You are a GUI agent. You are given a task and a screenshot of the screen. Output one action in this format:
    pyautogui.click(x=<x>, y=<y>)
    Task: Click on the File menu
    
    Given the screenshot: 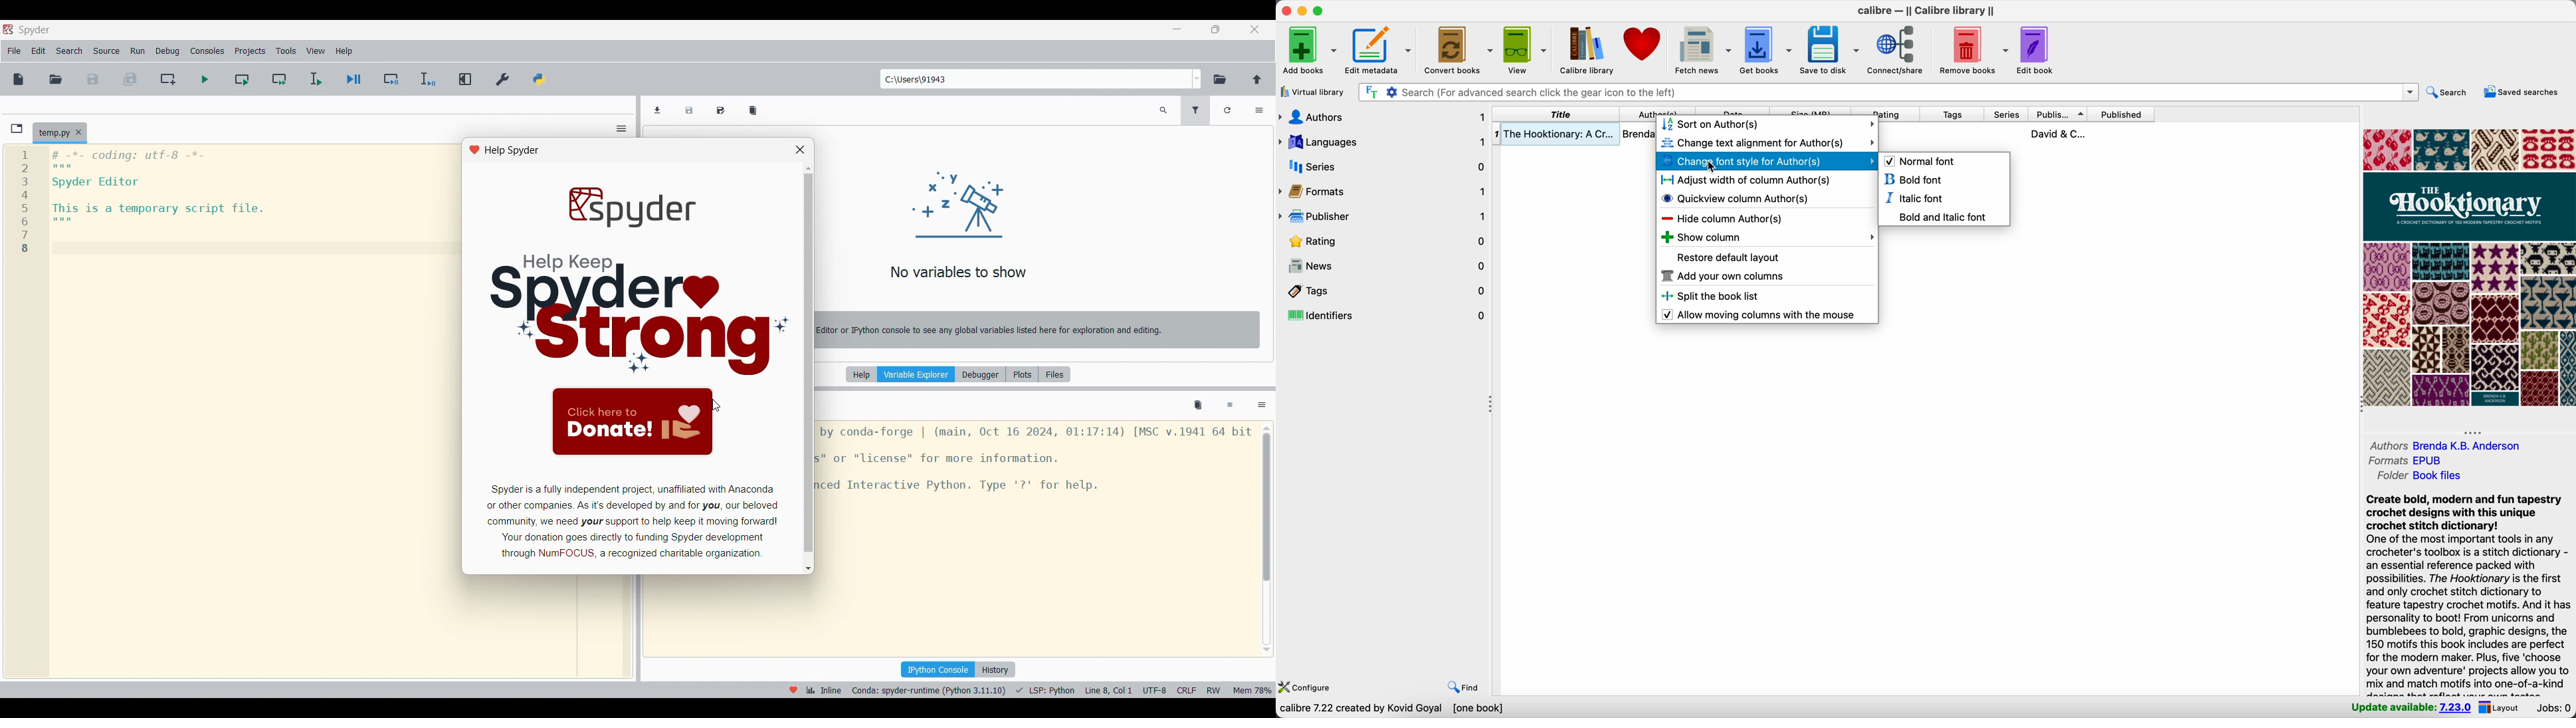 What is the action you would take?
    pyautogui.click(x=15, y=51)
    